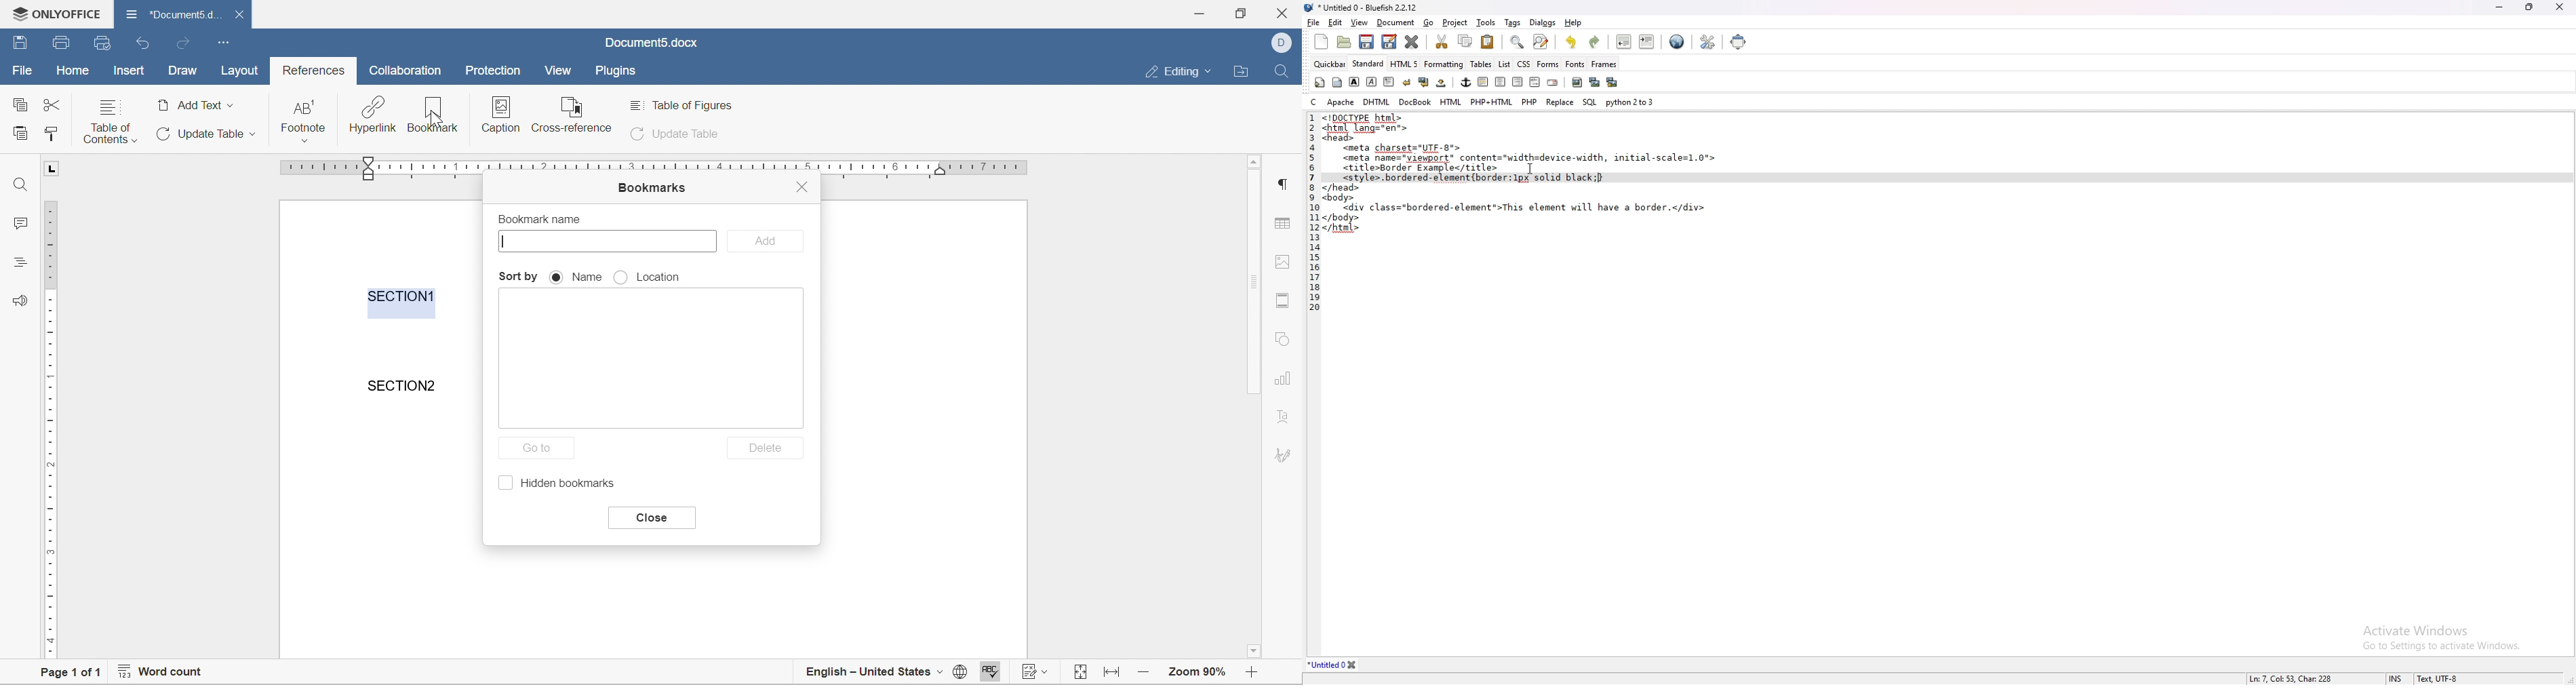  Describe the element at coordinates (558, 277) in the screenshot. I see `radio button` at that location.